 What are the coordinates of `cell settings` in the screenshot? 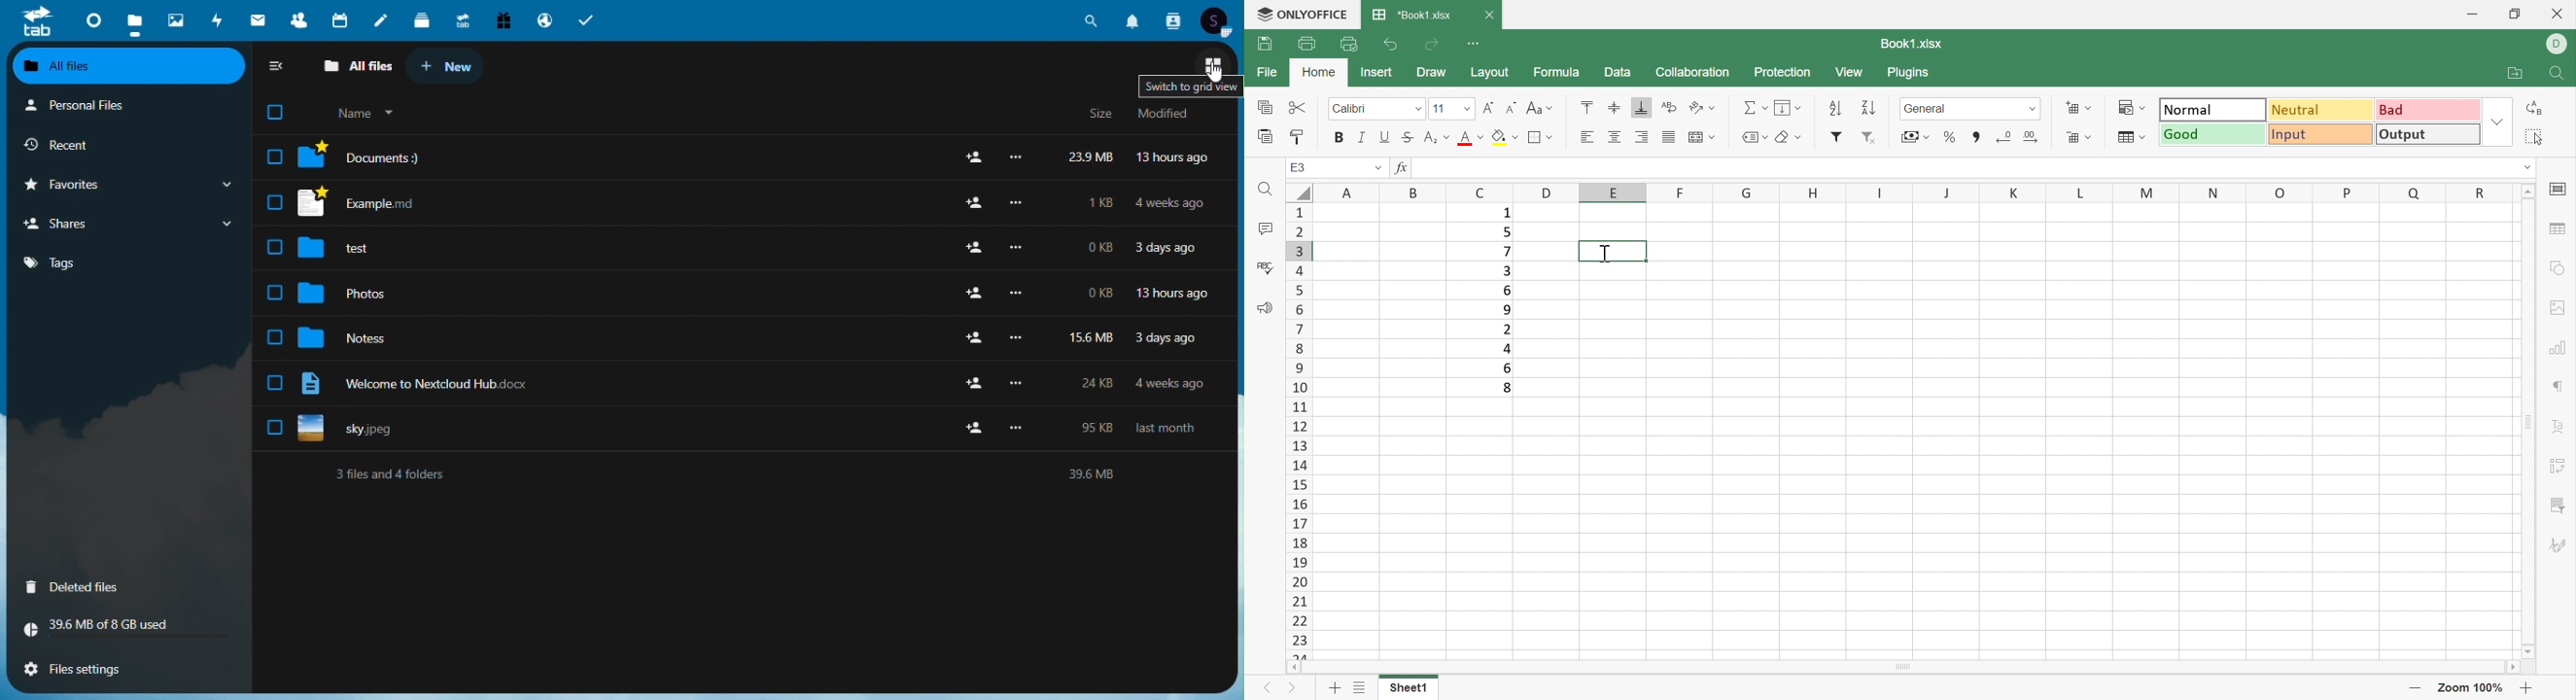 It's located at (2560, 190).